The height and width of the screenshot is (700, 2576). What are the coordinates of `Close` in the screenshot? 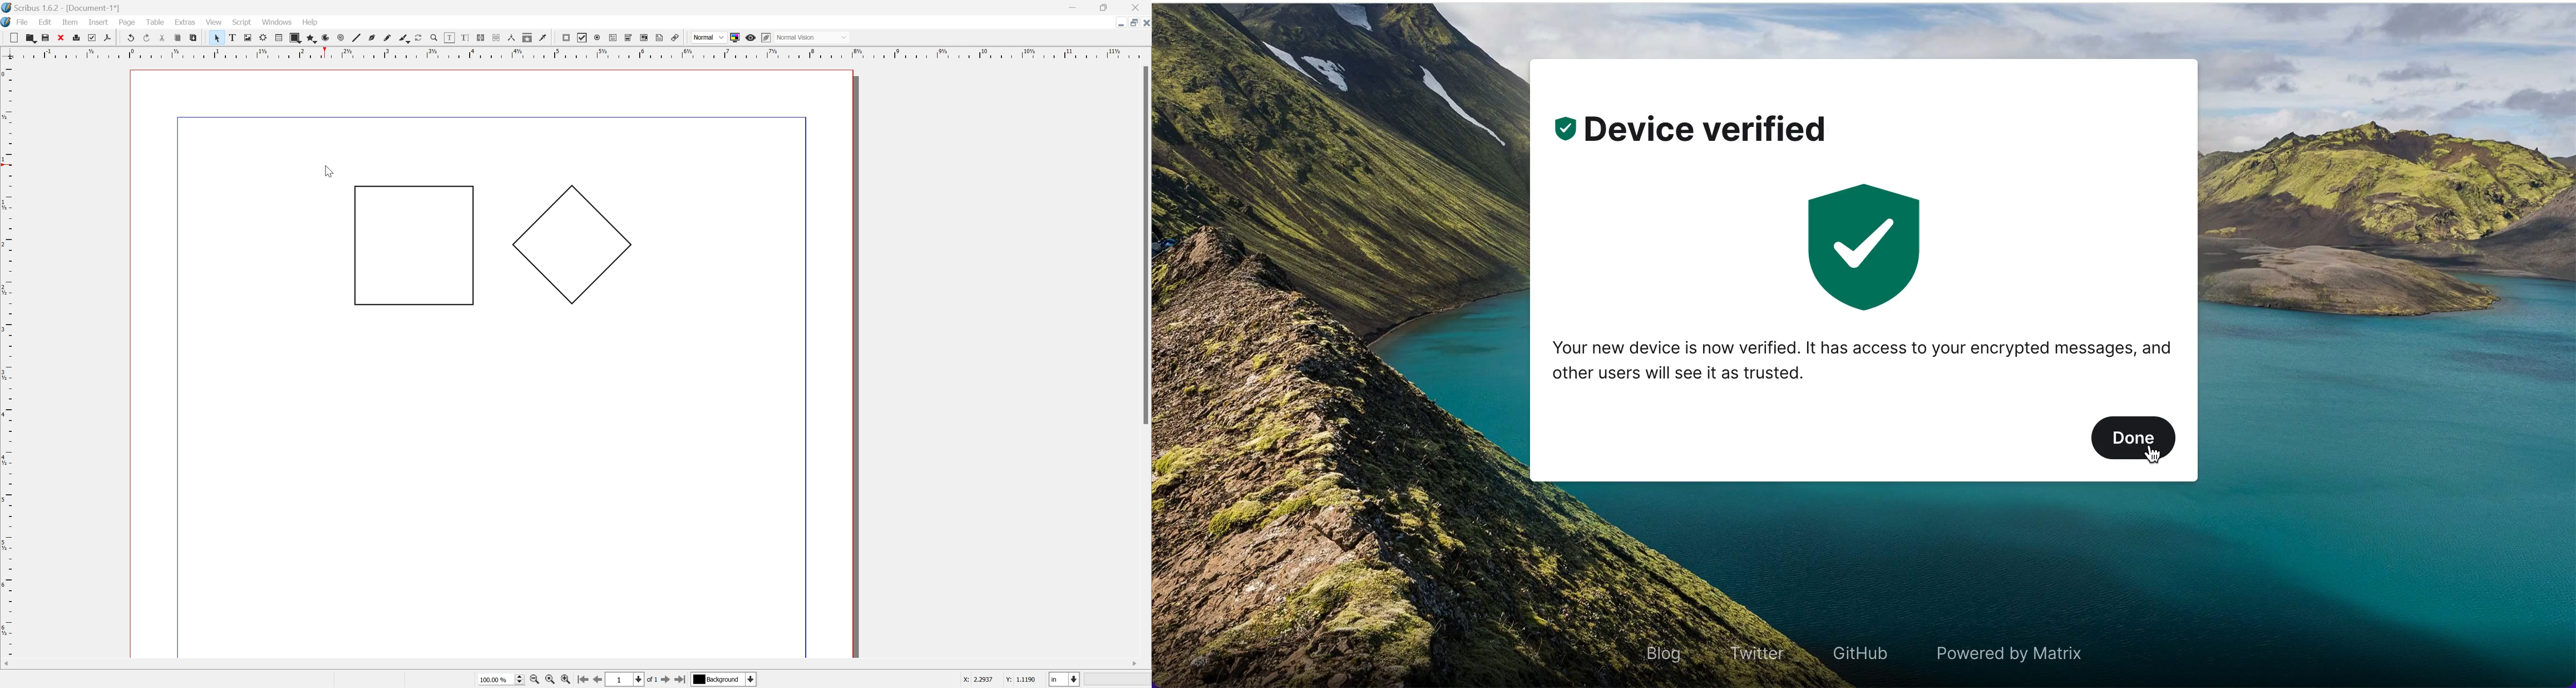 It's located at (1145, 22).